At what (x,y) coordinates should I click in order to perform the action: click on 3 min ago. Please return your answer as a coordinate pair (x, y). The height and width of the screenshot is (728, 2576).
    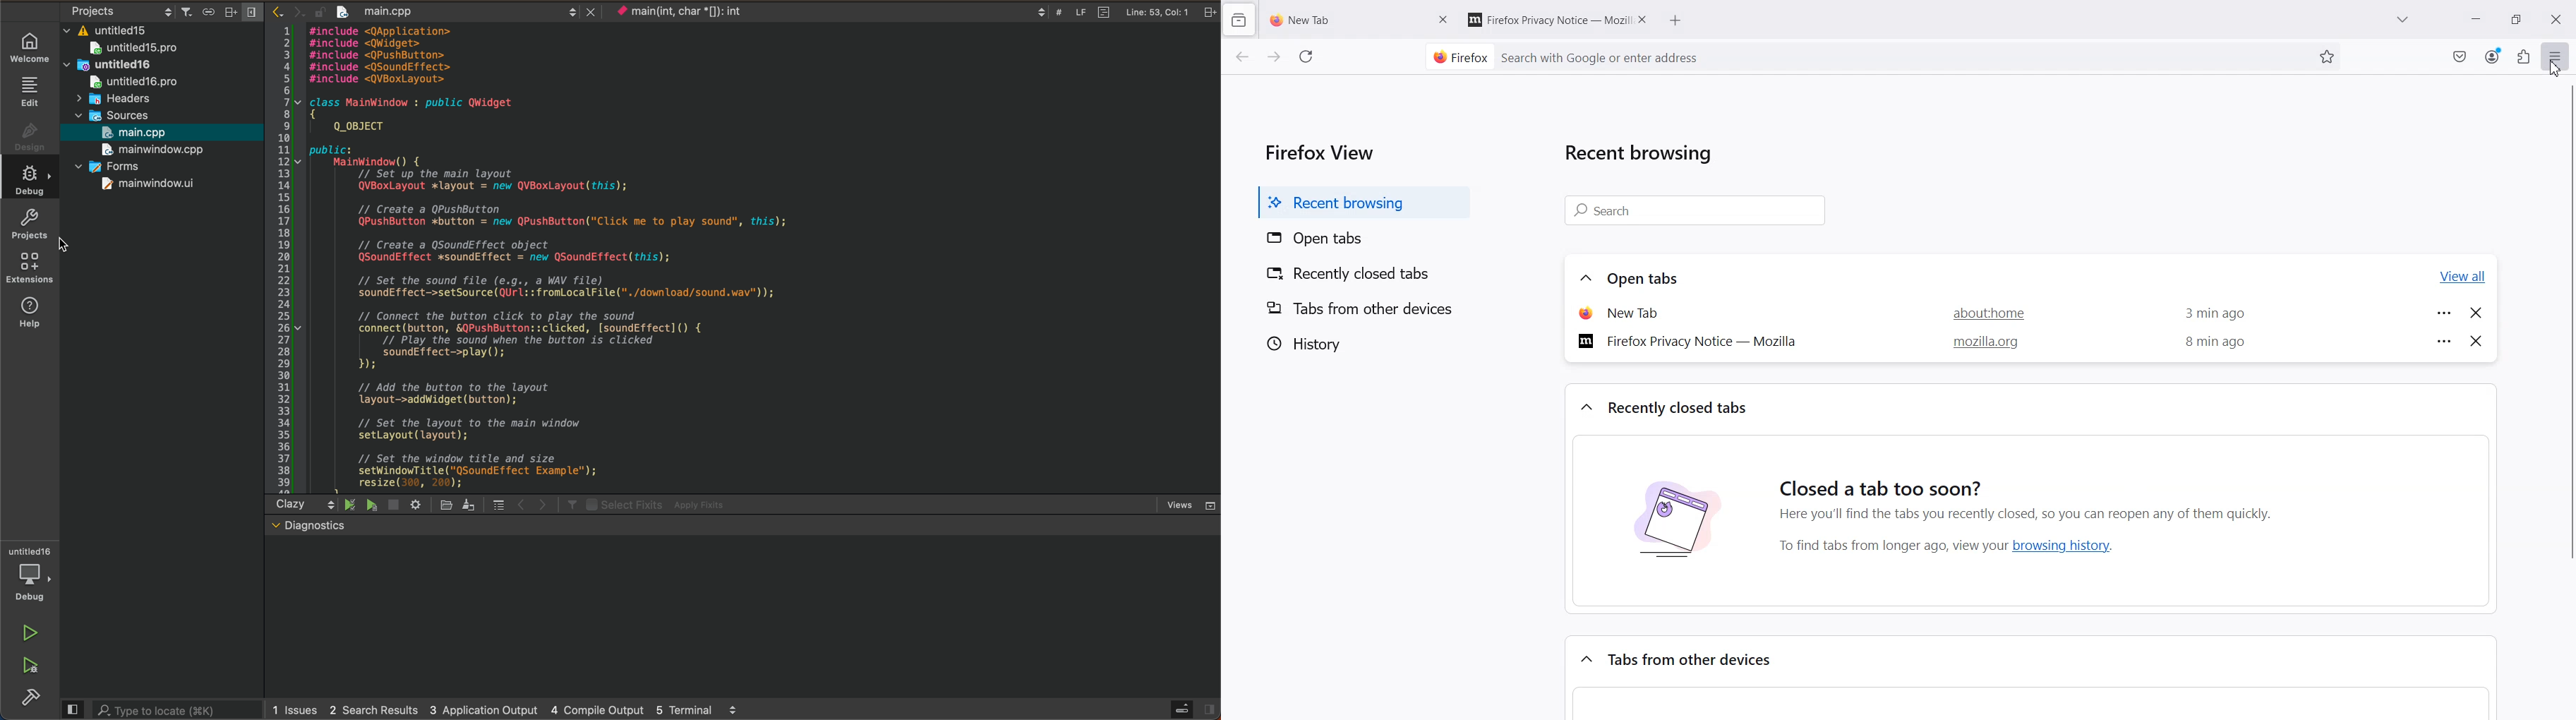
    Looking at the image, I should click on (2210, 314).